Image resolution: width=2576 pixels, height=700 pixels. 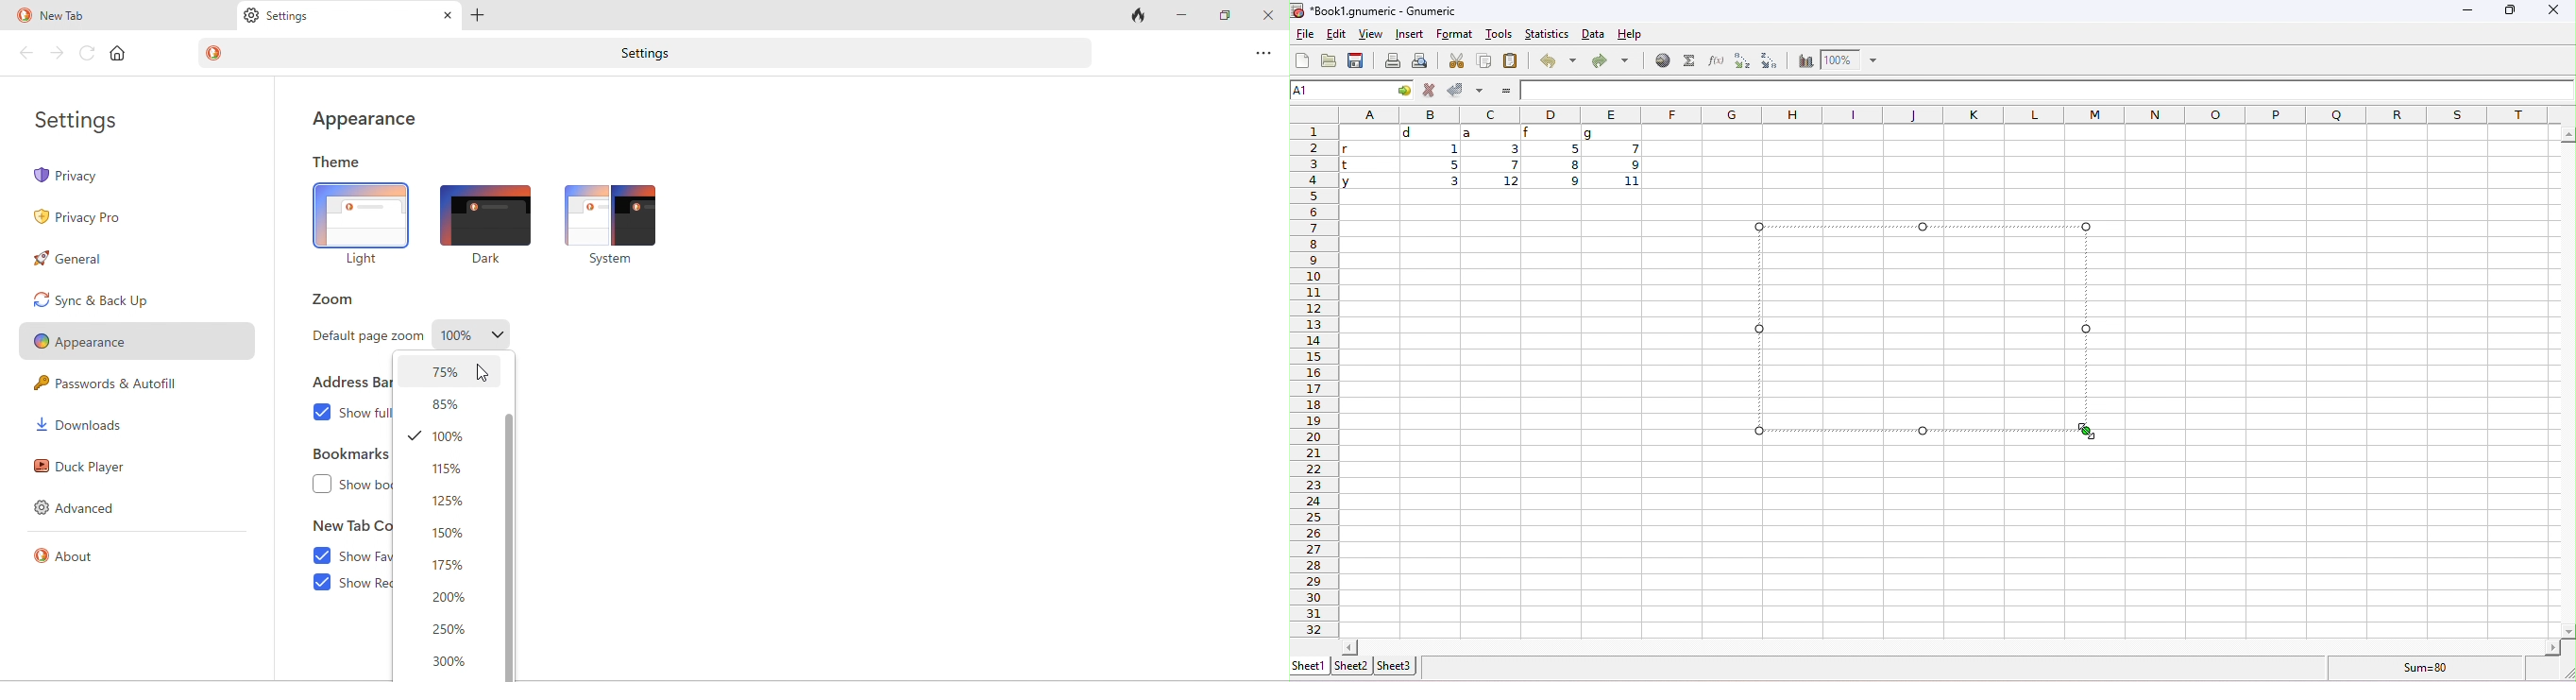 I want to click on hyperlink, so click(x=1660, y=60).